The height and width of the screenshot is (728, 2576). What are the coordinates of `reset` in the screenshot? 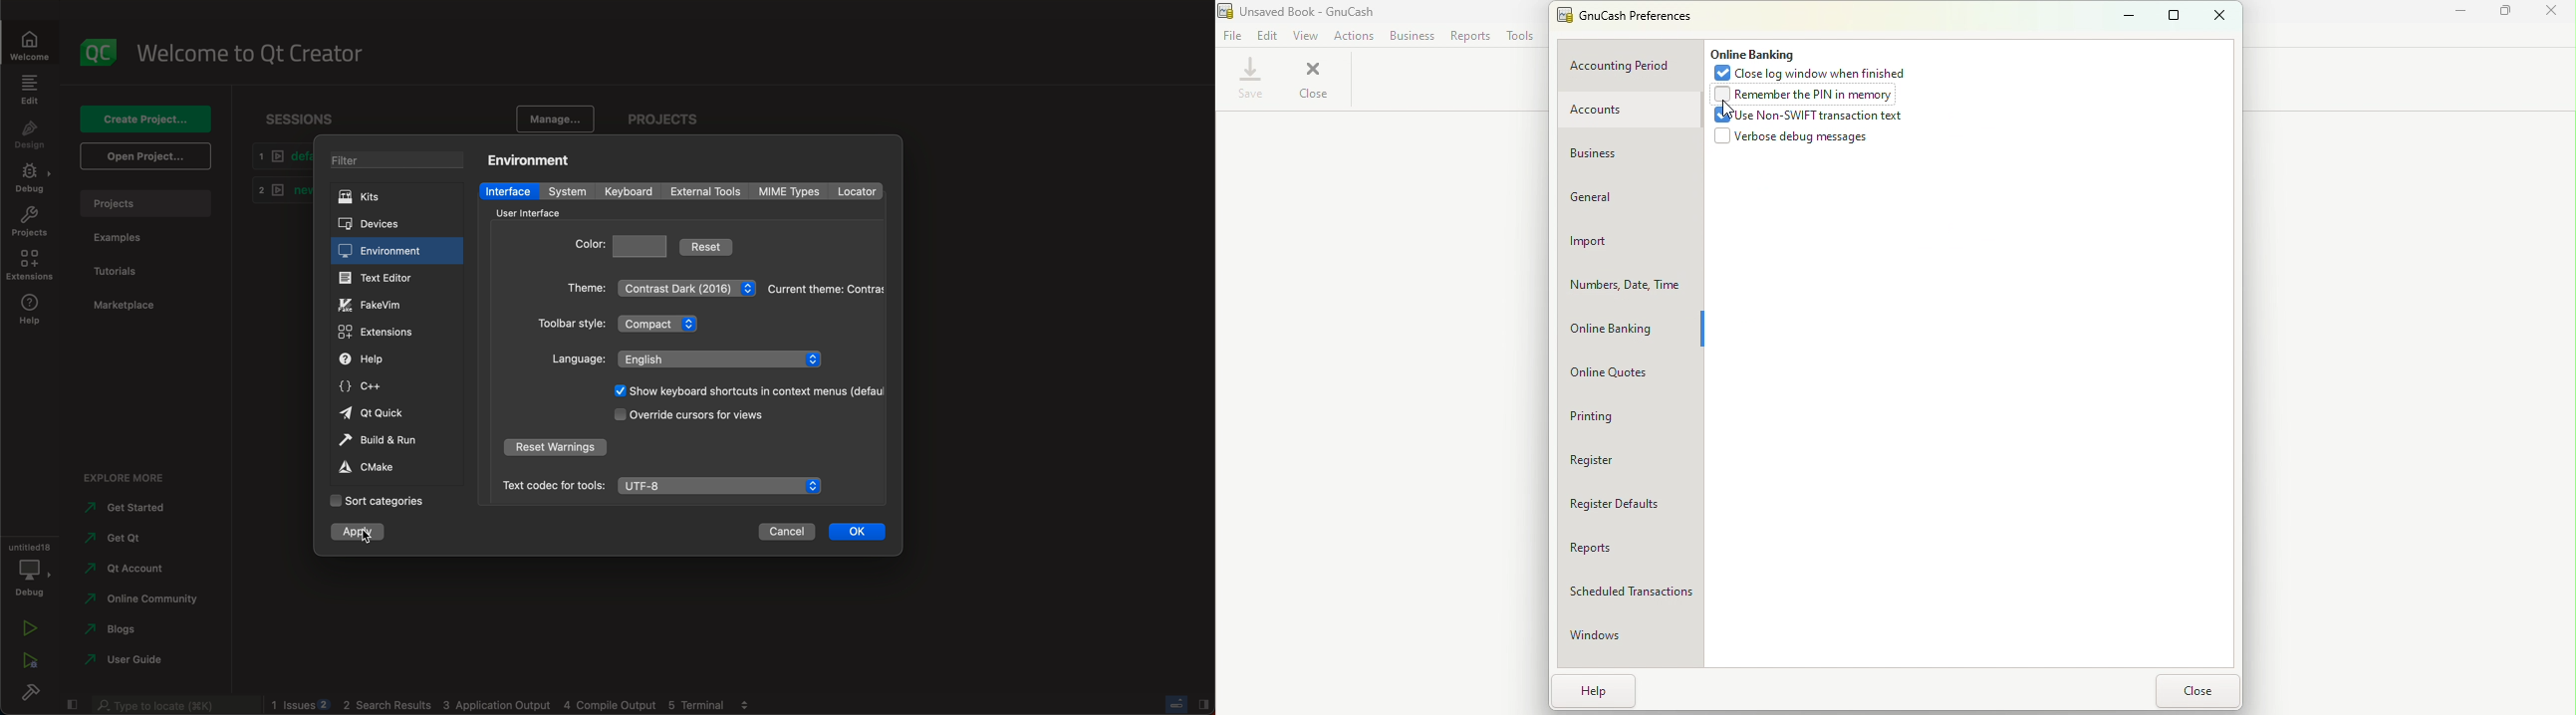 It's located at (710, 246).